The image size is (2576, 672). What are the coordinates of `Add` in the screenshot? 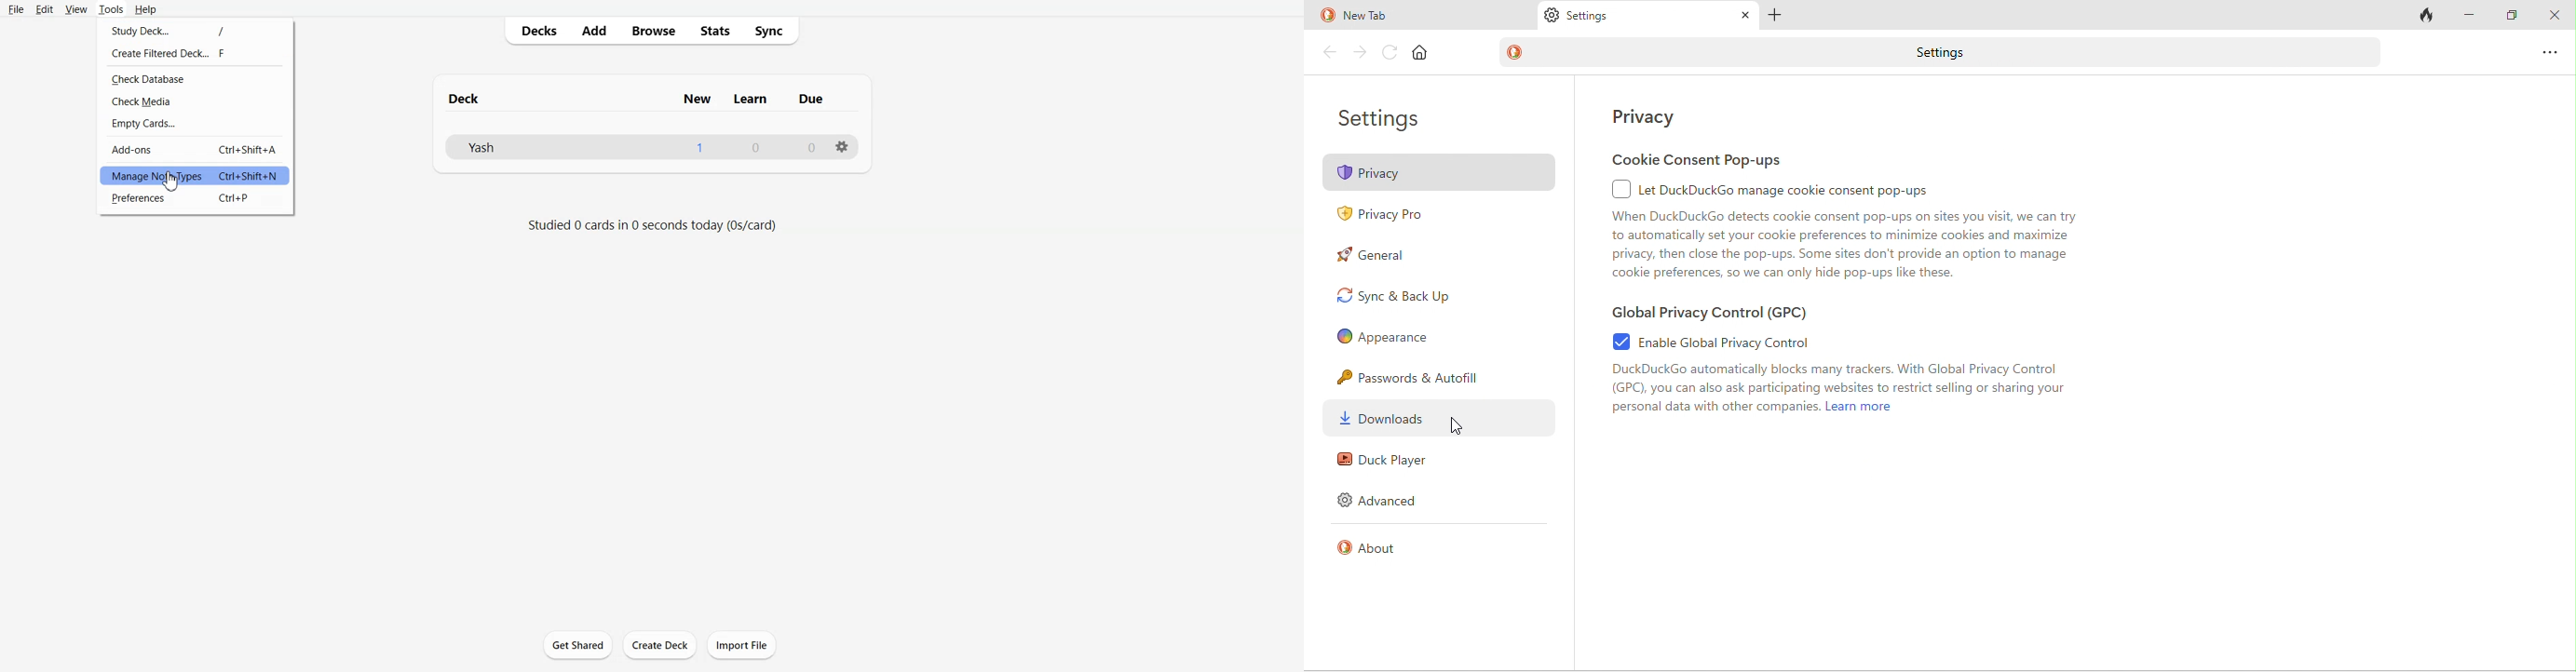 It's located at (594, 32).